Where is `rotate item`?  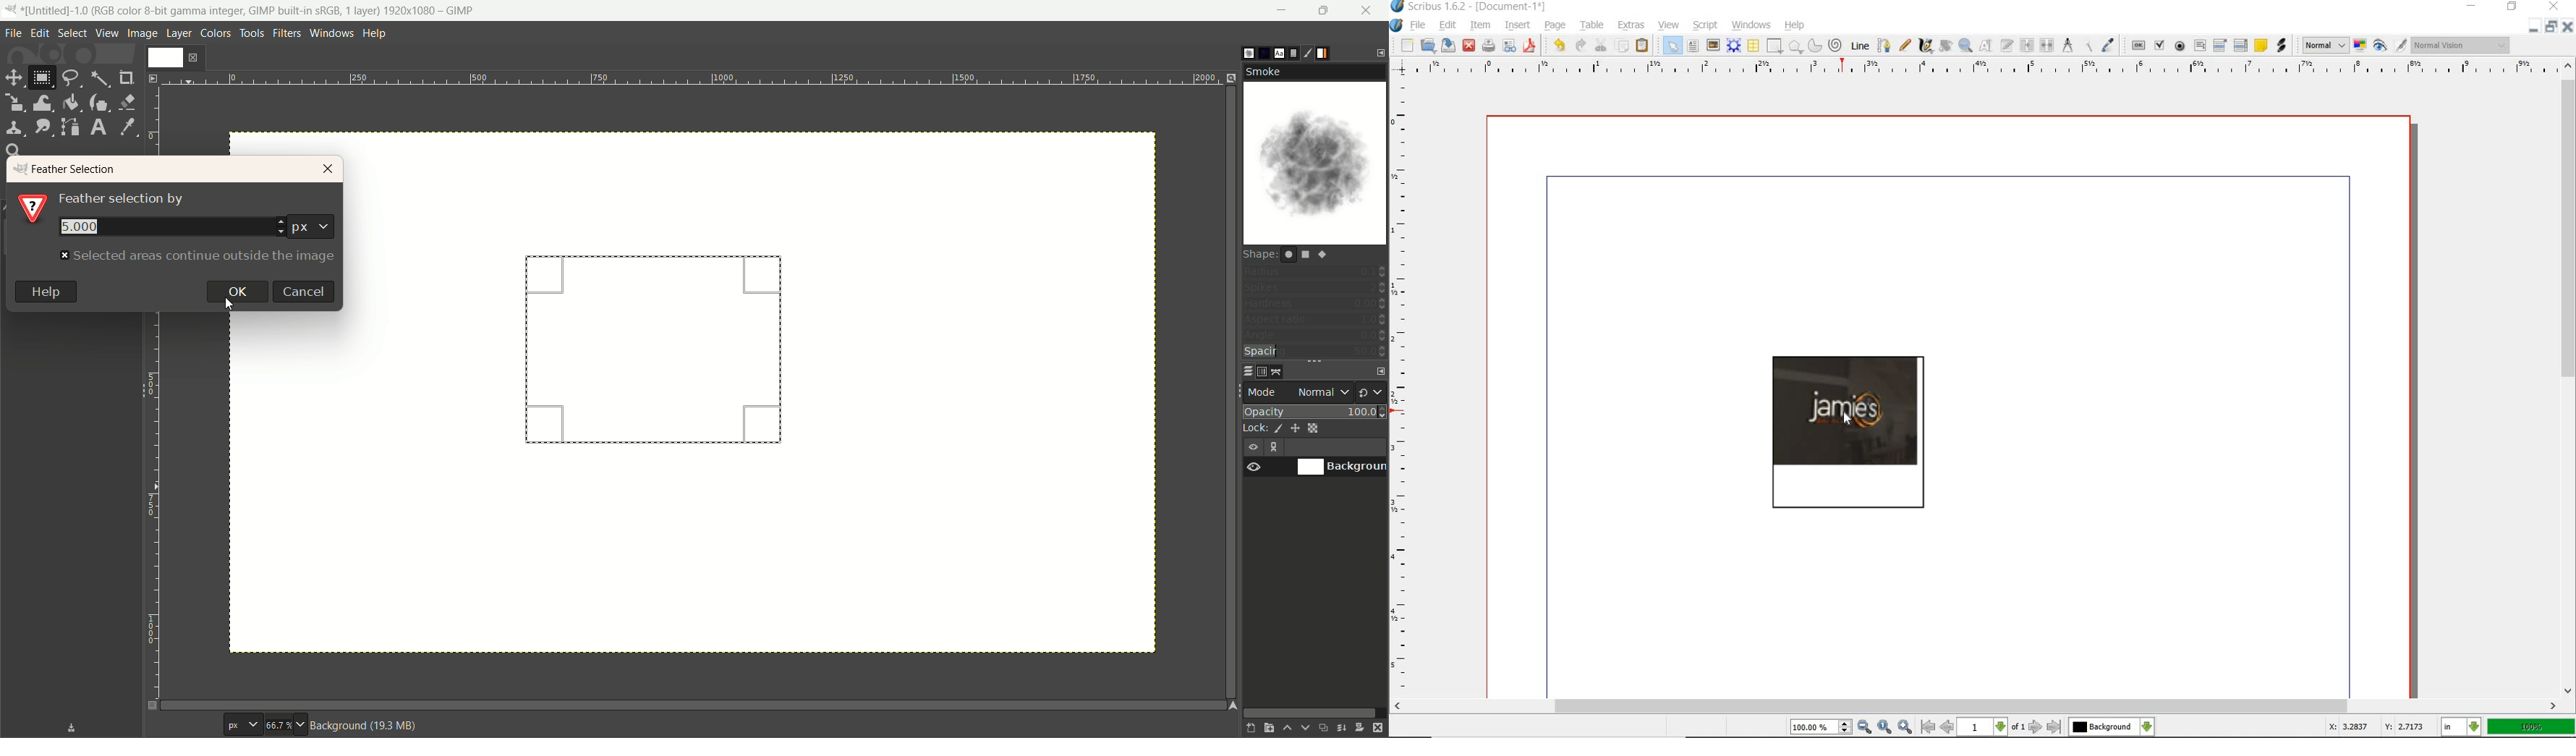 rotate item is located at coordinates (1947, 46).